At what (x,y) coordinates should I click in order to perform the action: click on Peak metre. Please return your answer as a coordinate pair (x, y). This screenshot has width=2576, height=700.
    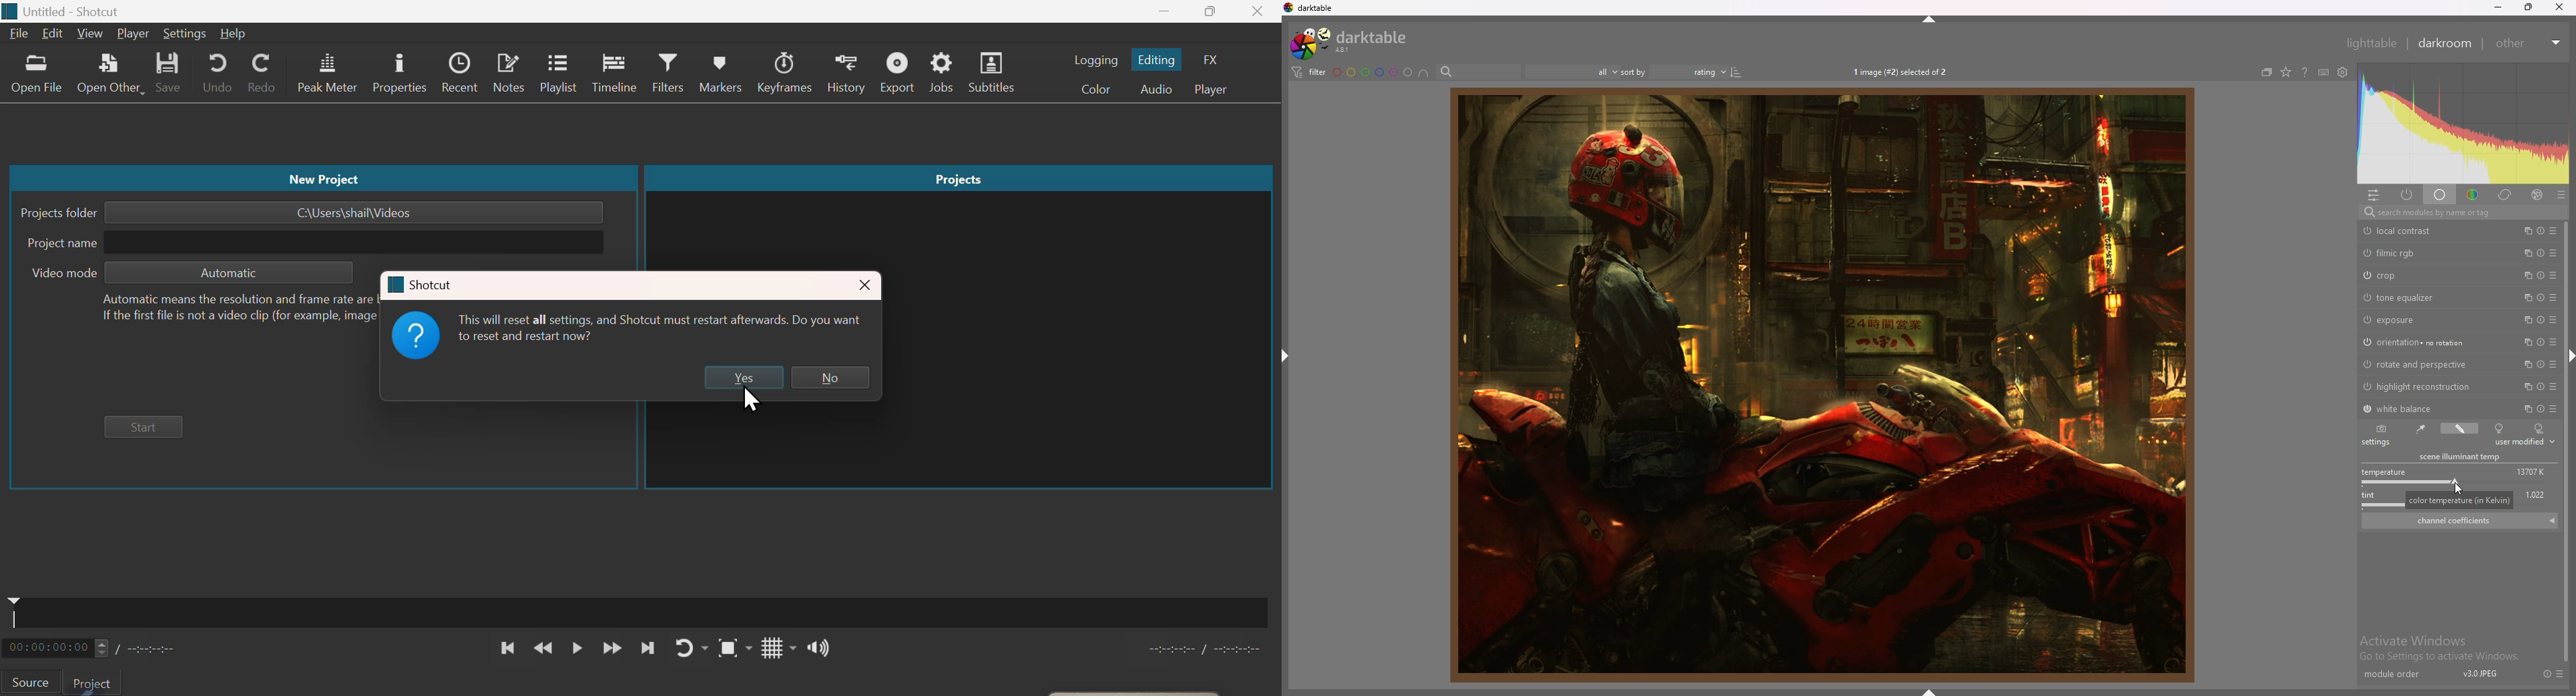
    Looking at the image, I should click on (327, 73).